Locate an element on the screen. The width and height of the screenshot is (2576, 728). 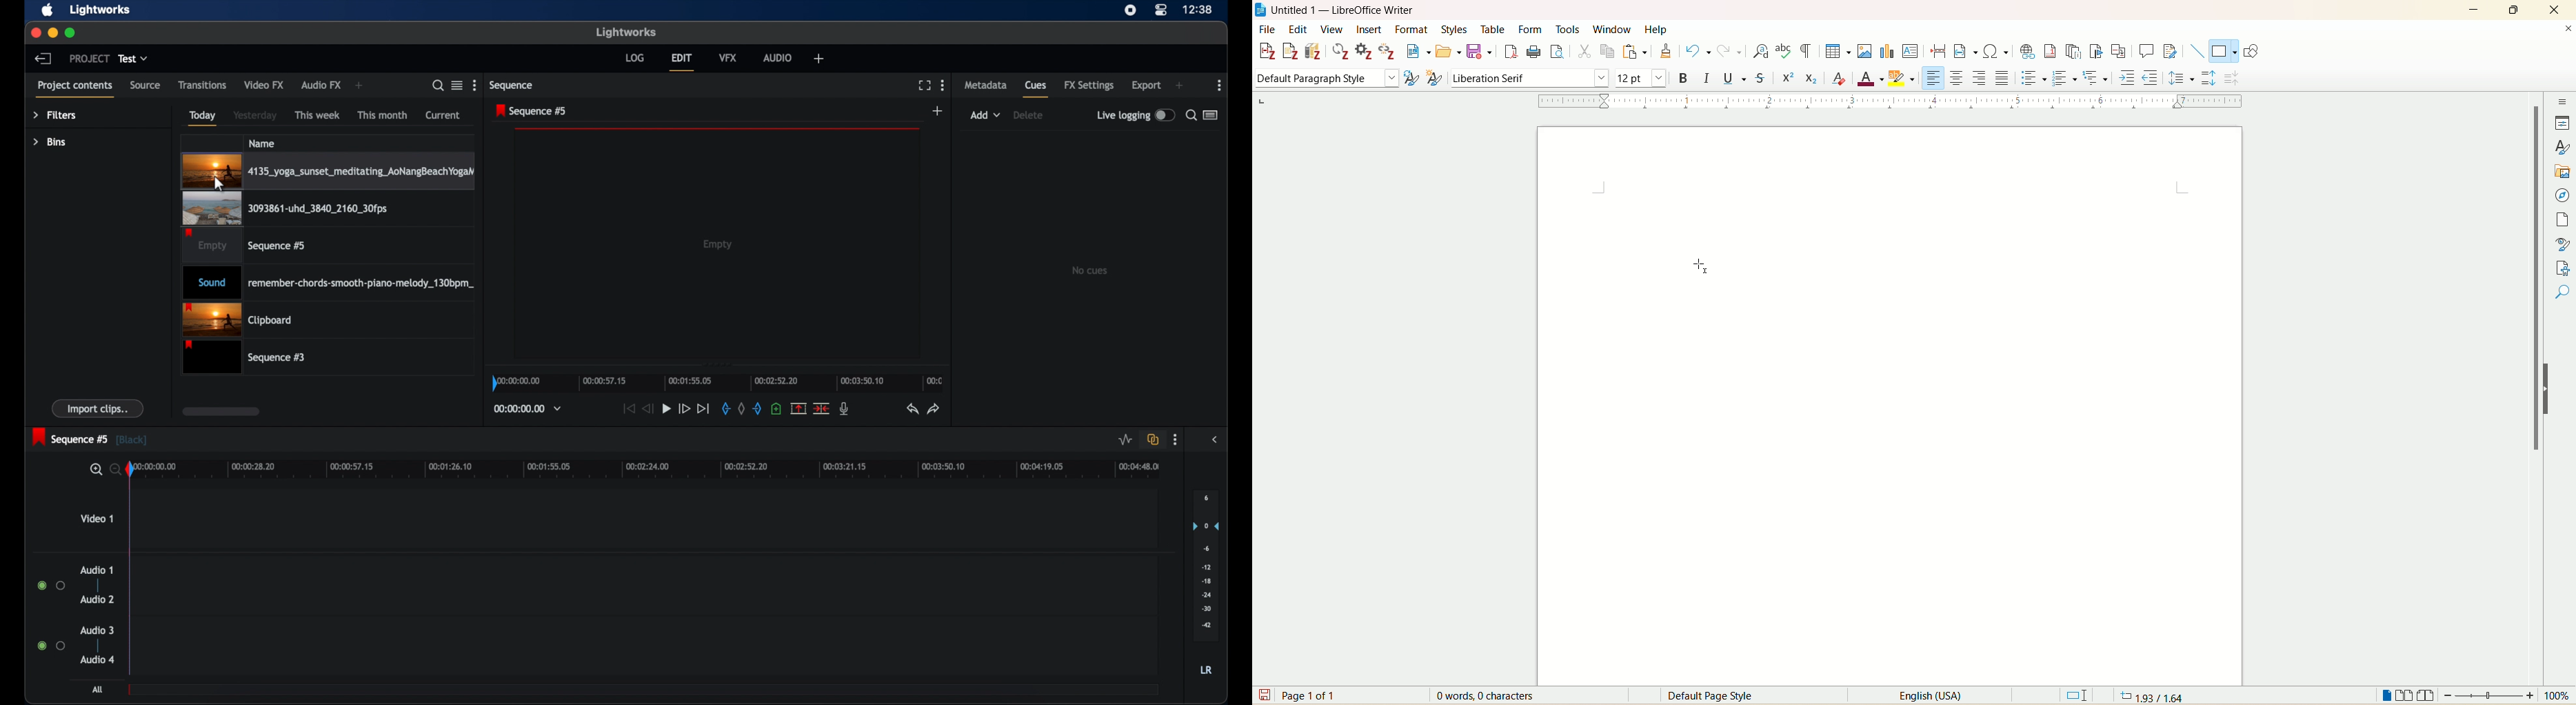
accessibility check is located at coordinates (2563, 292).